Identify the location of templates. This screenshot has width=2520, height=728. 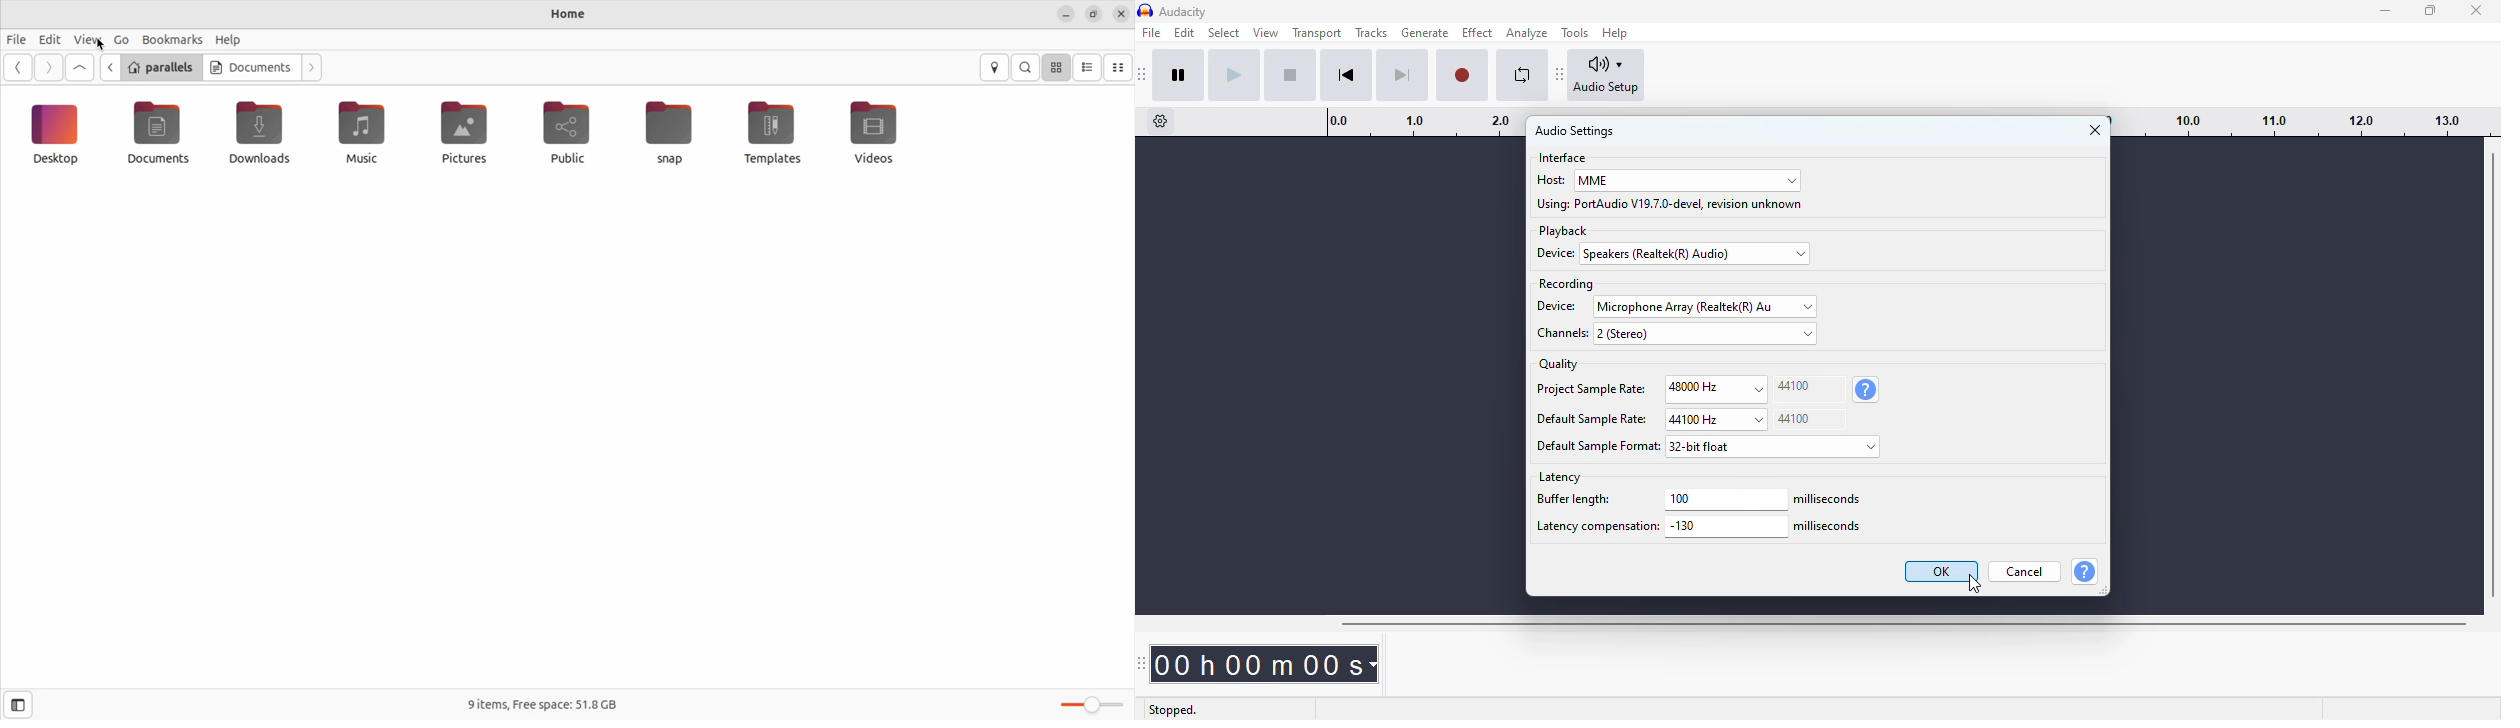
(768, 133).